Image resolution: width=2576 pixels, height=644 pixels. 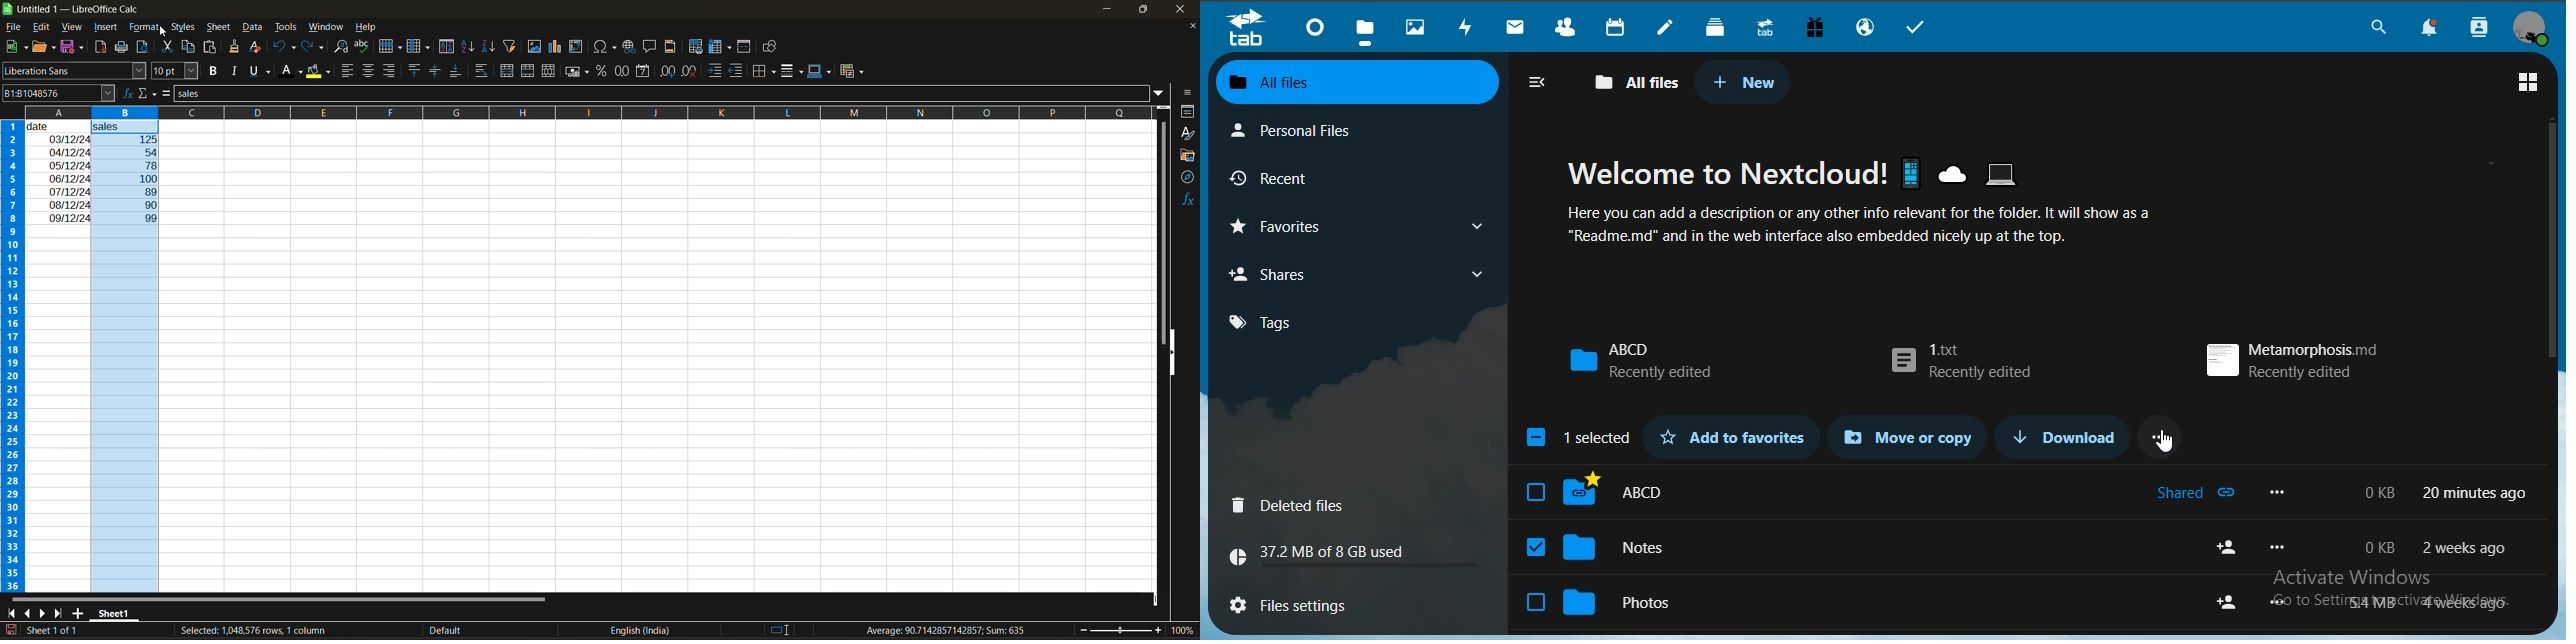 I want to click on scroll to next sheet, so click(x=43, y=612).